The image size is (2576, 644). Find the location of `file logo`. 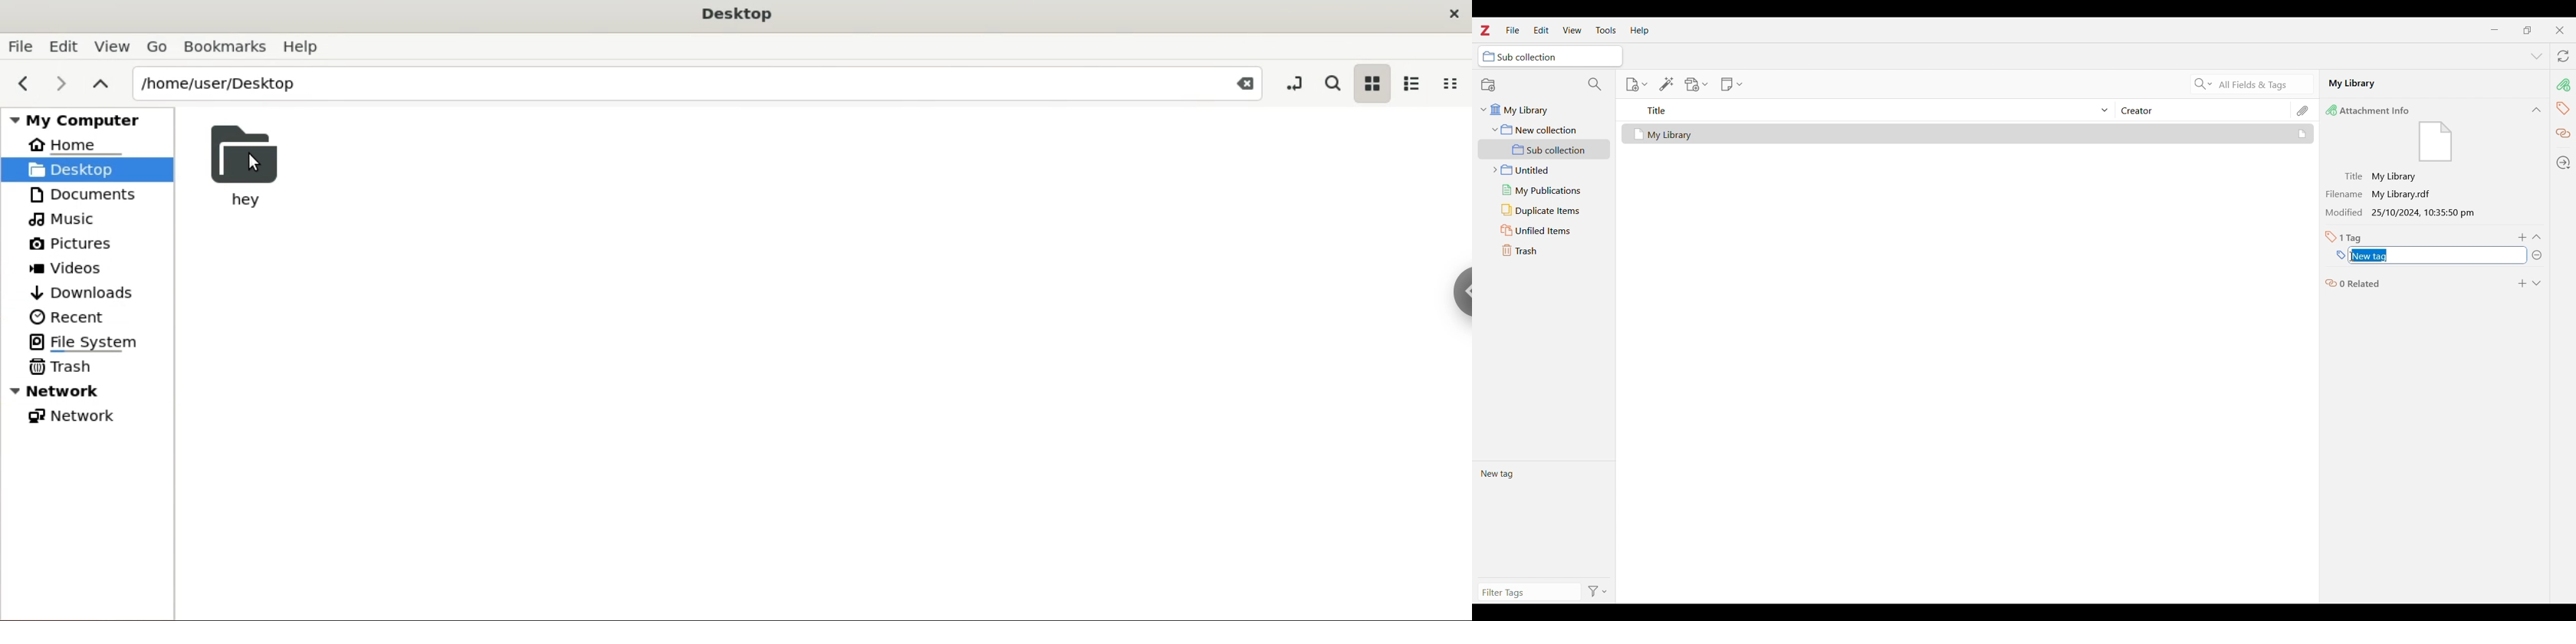

file logo is located at coordinates (2436, 143).